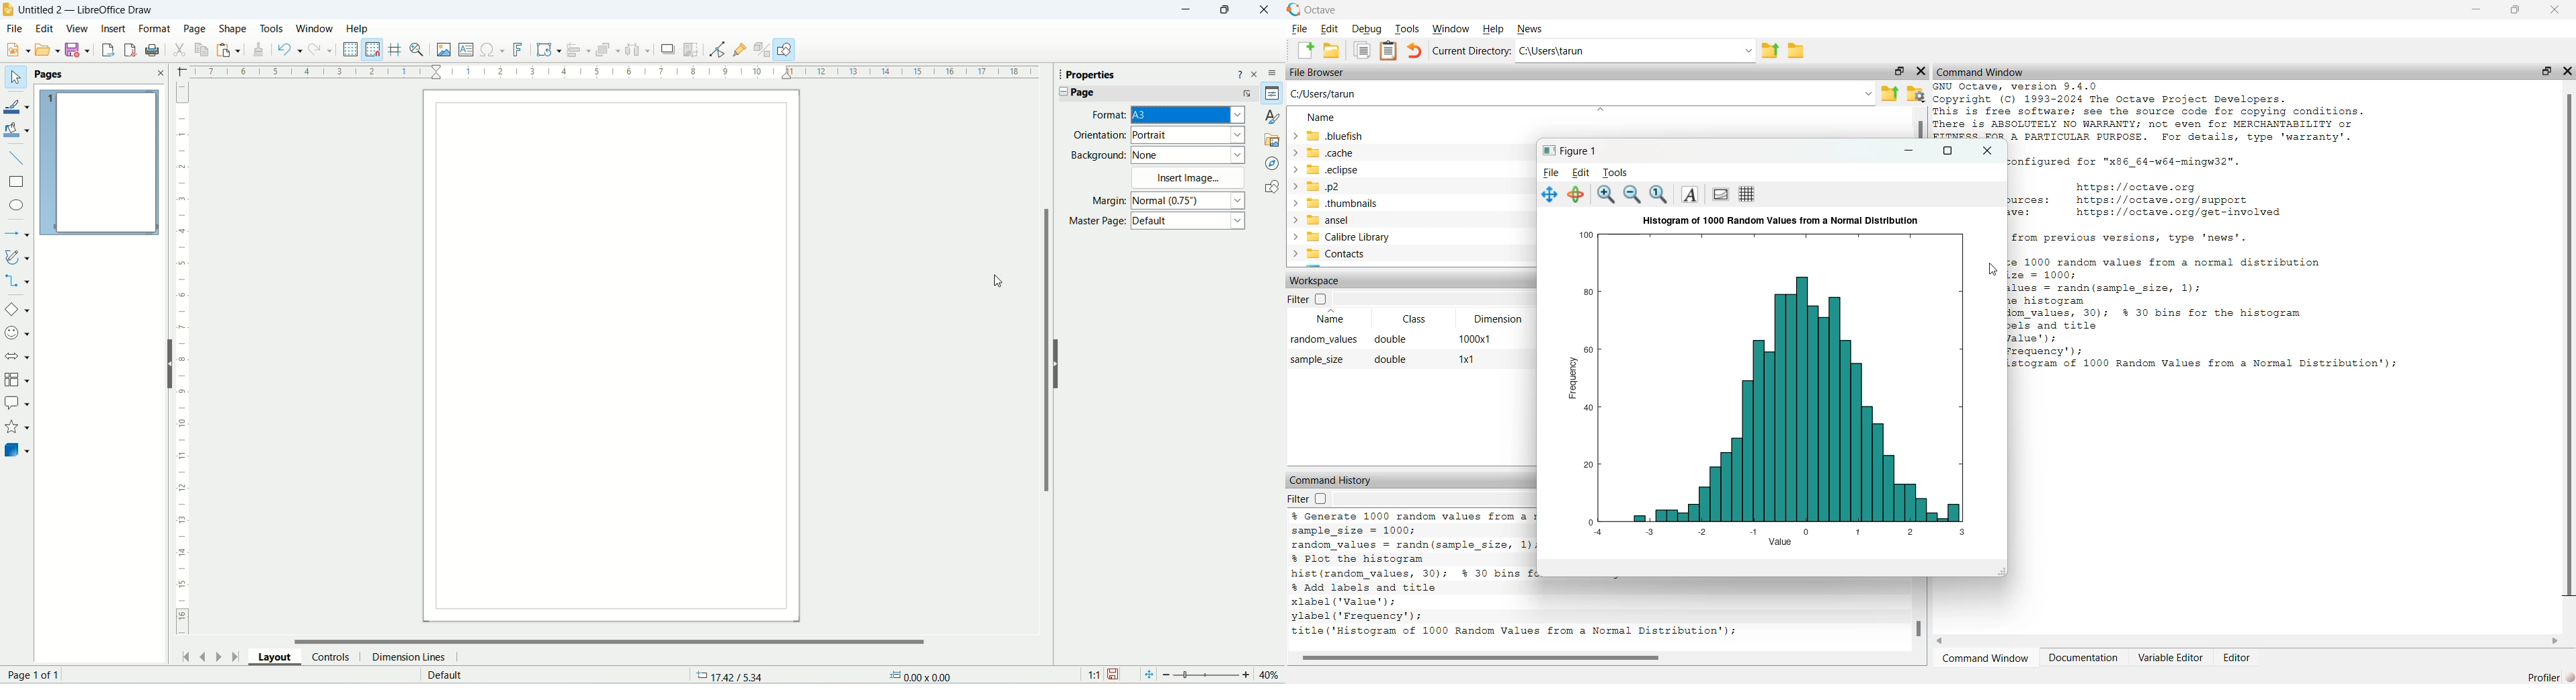  Describe the element at coordinates (1720, 194) in the screenshot. I see `shaded view toogle` at that location.